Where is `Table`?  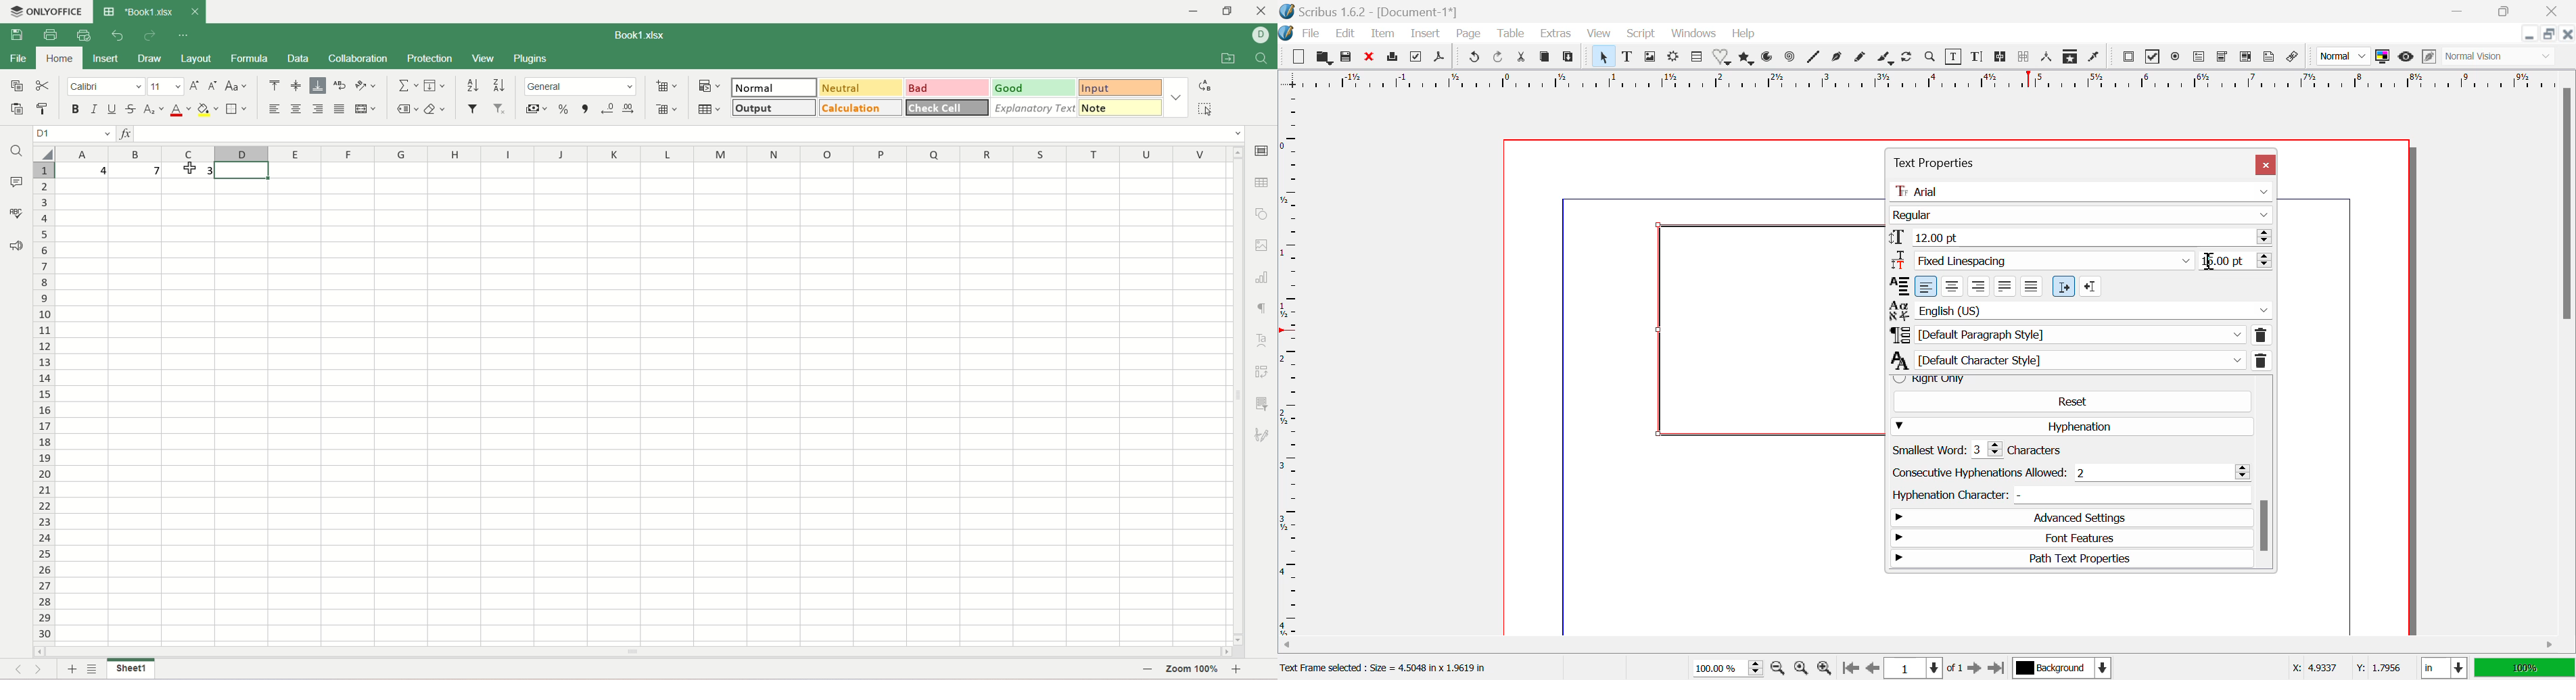
Table is located at coordinates (1697, 57).